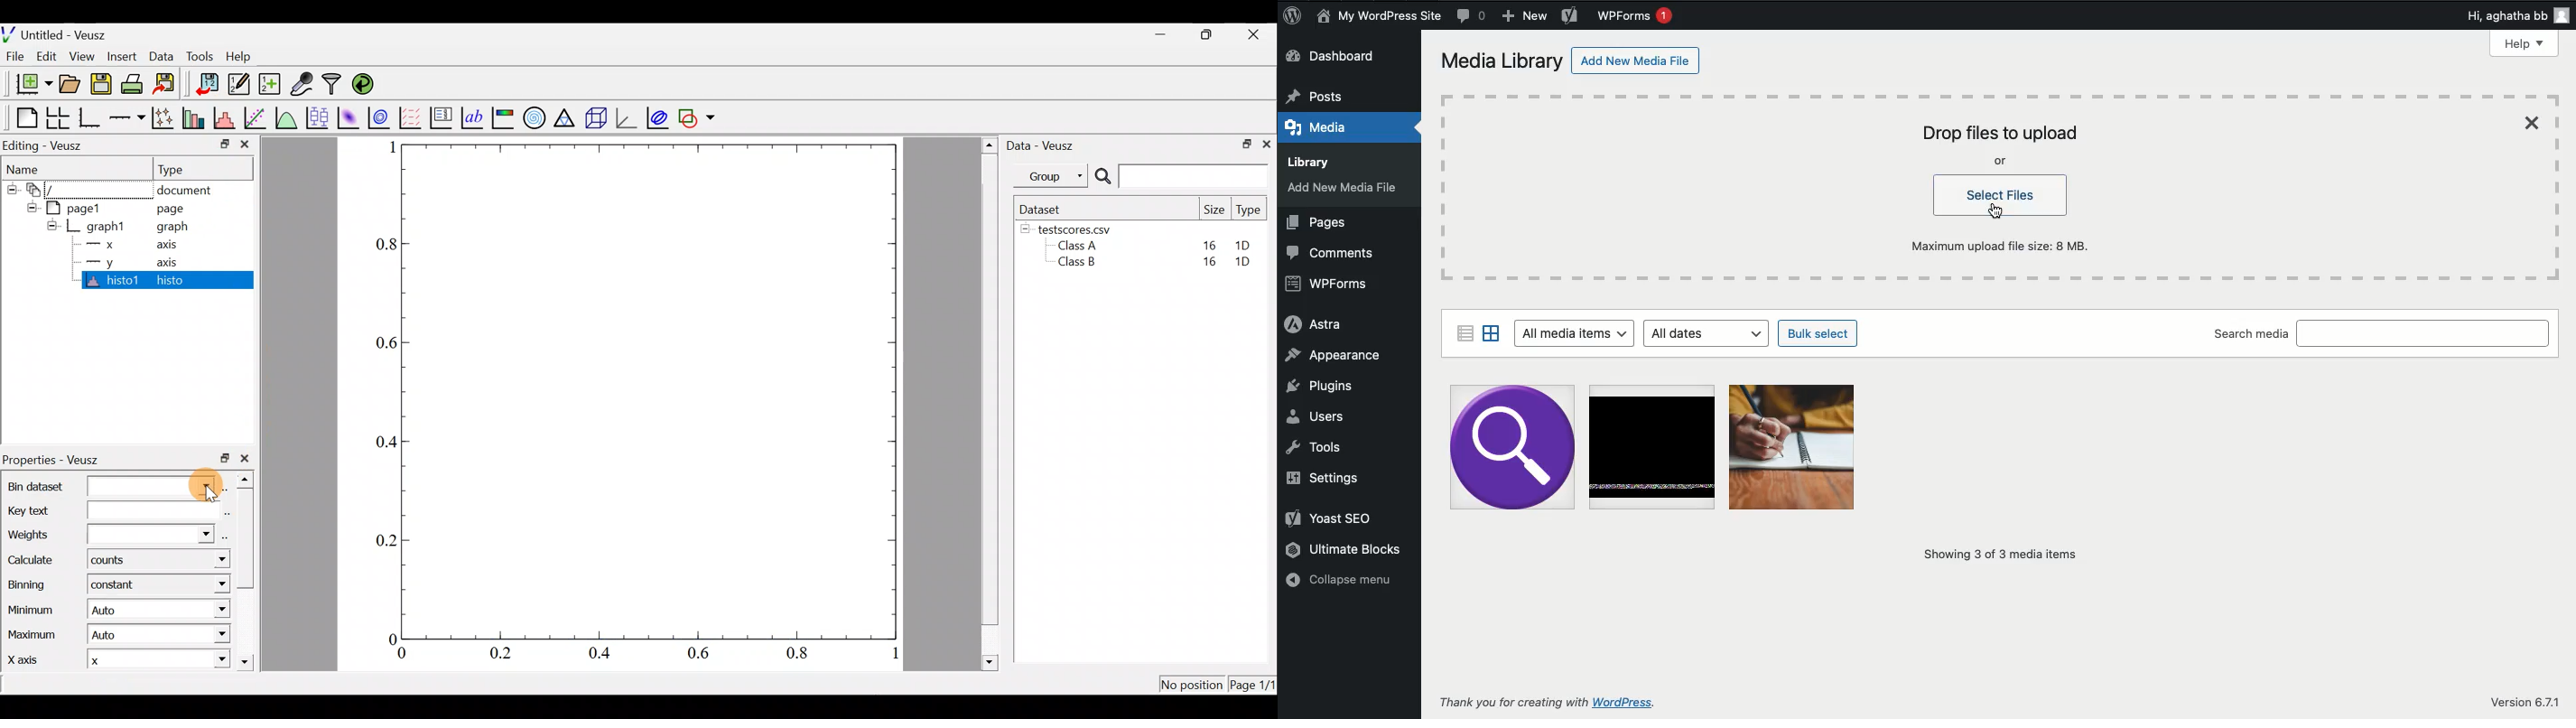 This screenshot has height=728, width=2576. Describe the element at coordinates (1053, 176) in the screenshot. I see `Group` at that location.